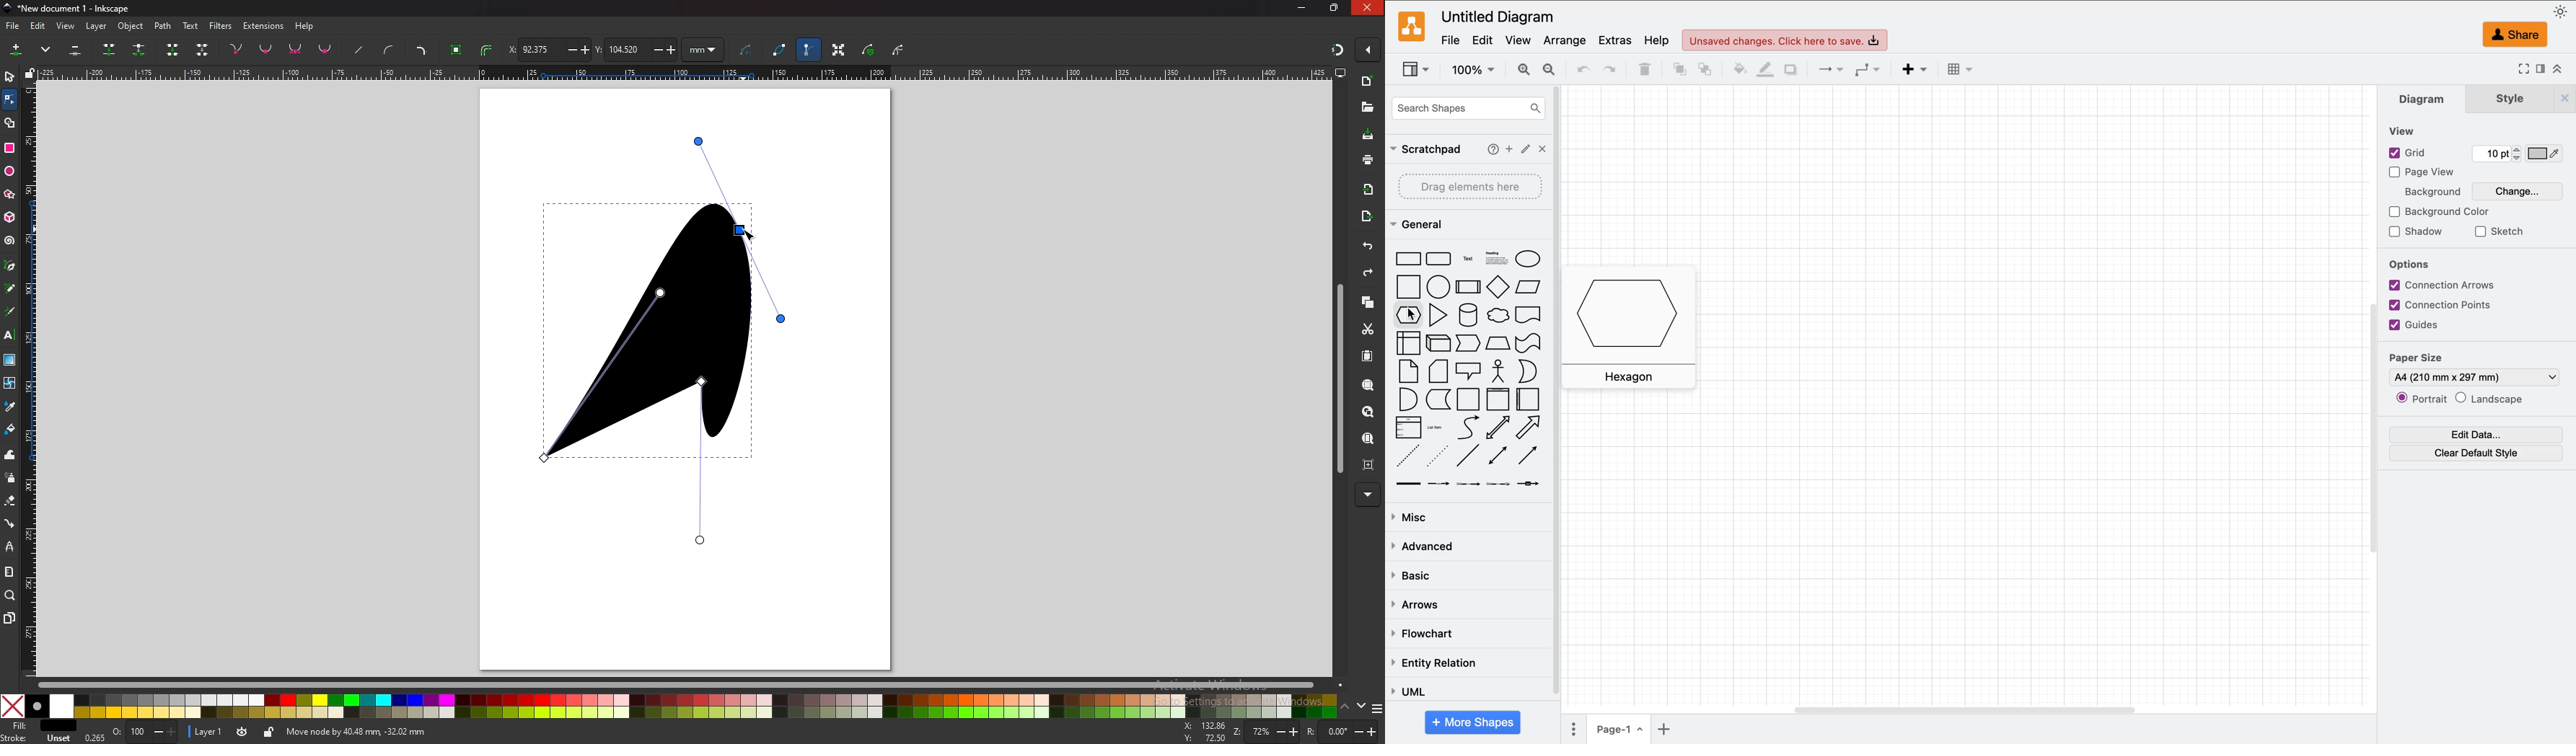 This screenshot has height=756, width=2576. Describe the element at coordinates (190, 26) in the screenshot. I see `text` at that location.